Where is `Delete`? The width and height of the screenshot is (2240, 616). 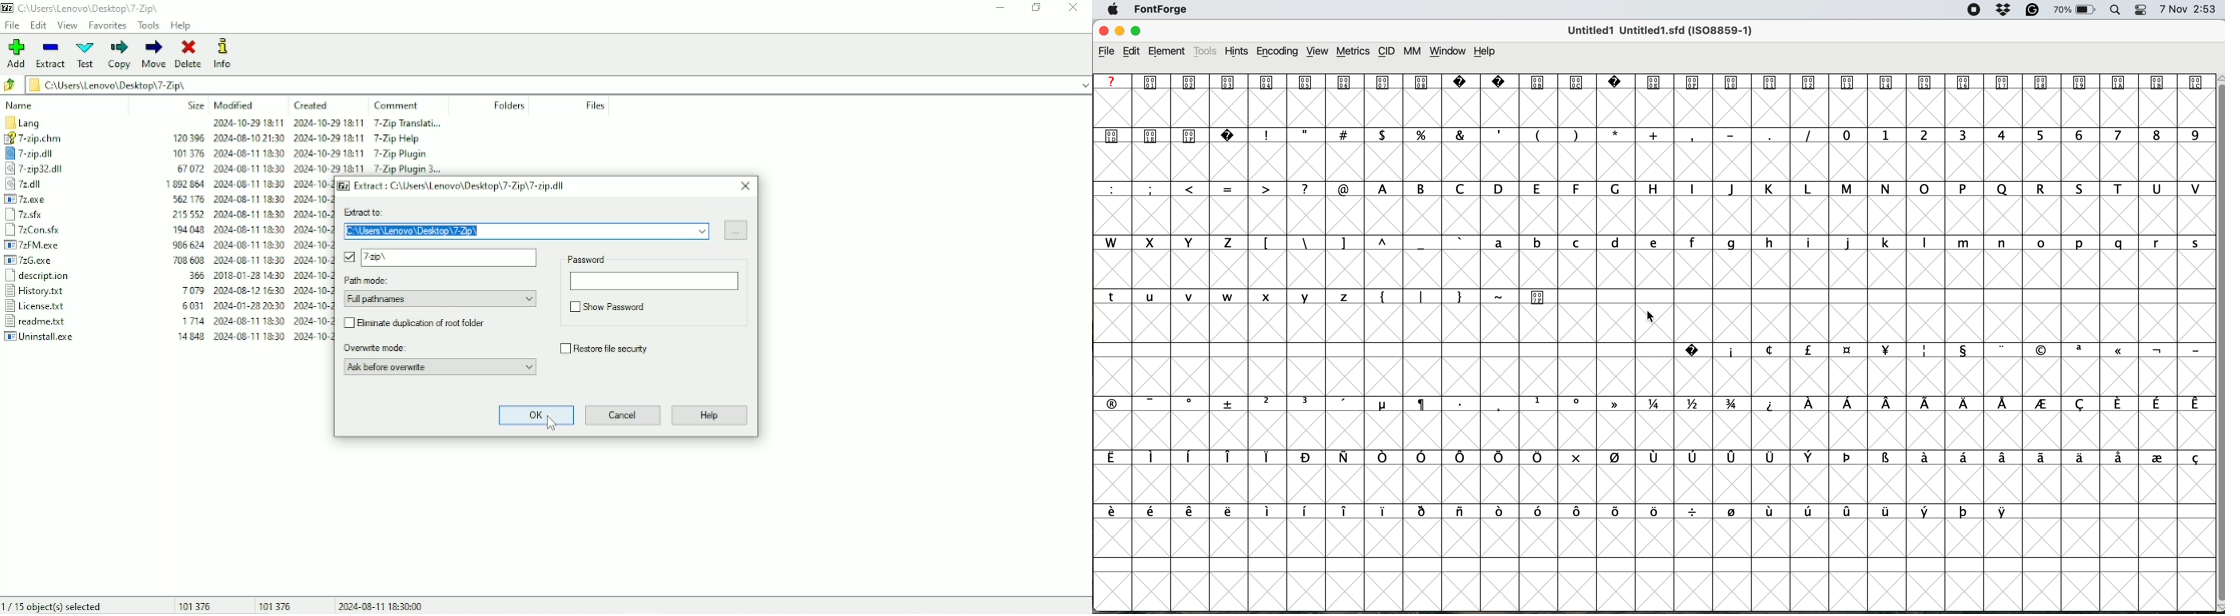
Delete is located at coordinates (189, 54).